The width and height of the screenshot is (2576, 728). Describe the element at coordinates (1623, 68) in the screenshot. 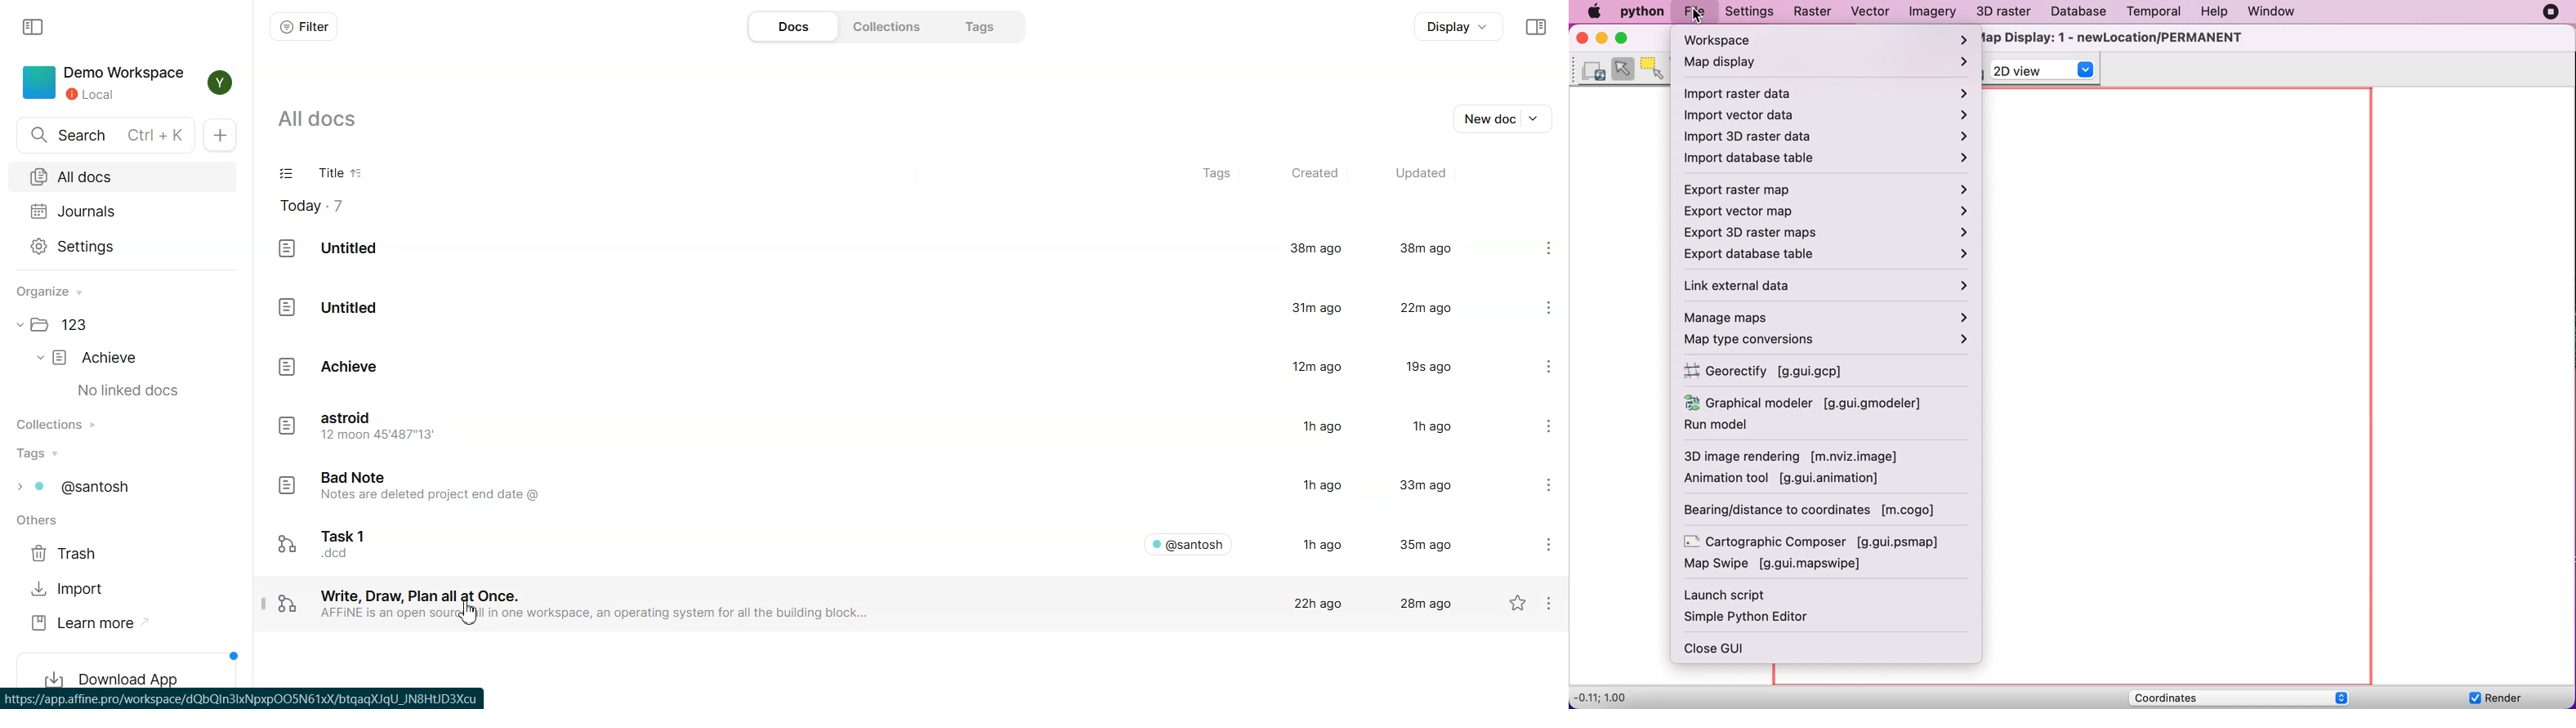

I see `Select features from vector map` at that location.